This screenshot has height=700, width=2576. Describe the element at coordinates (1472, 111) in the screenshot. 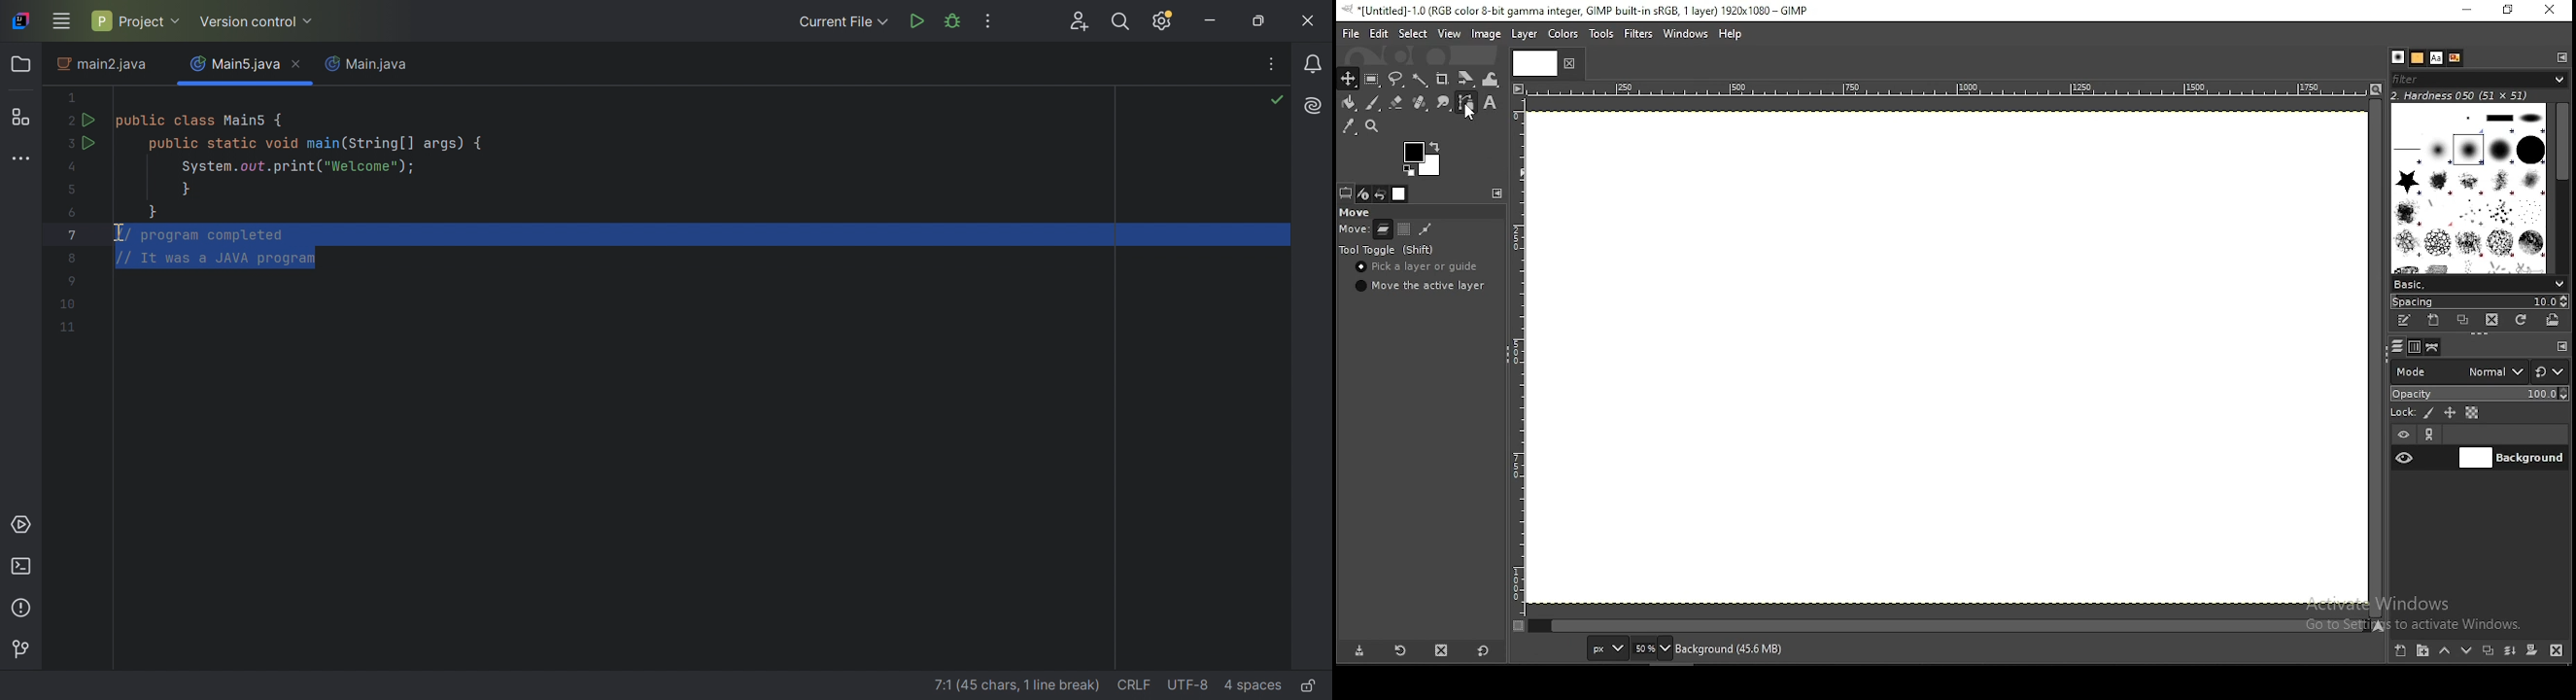

I see `mouse pointer` at that location.